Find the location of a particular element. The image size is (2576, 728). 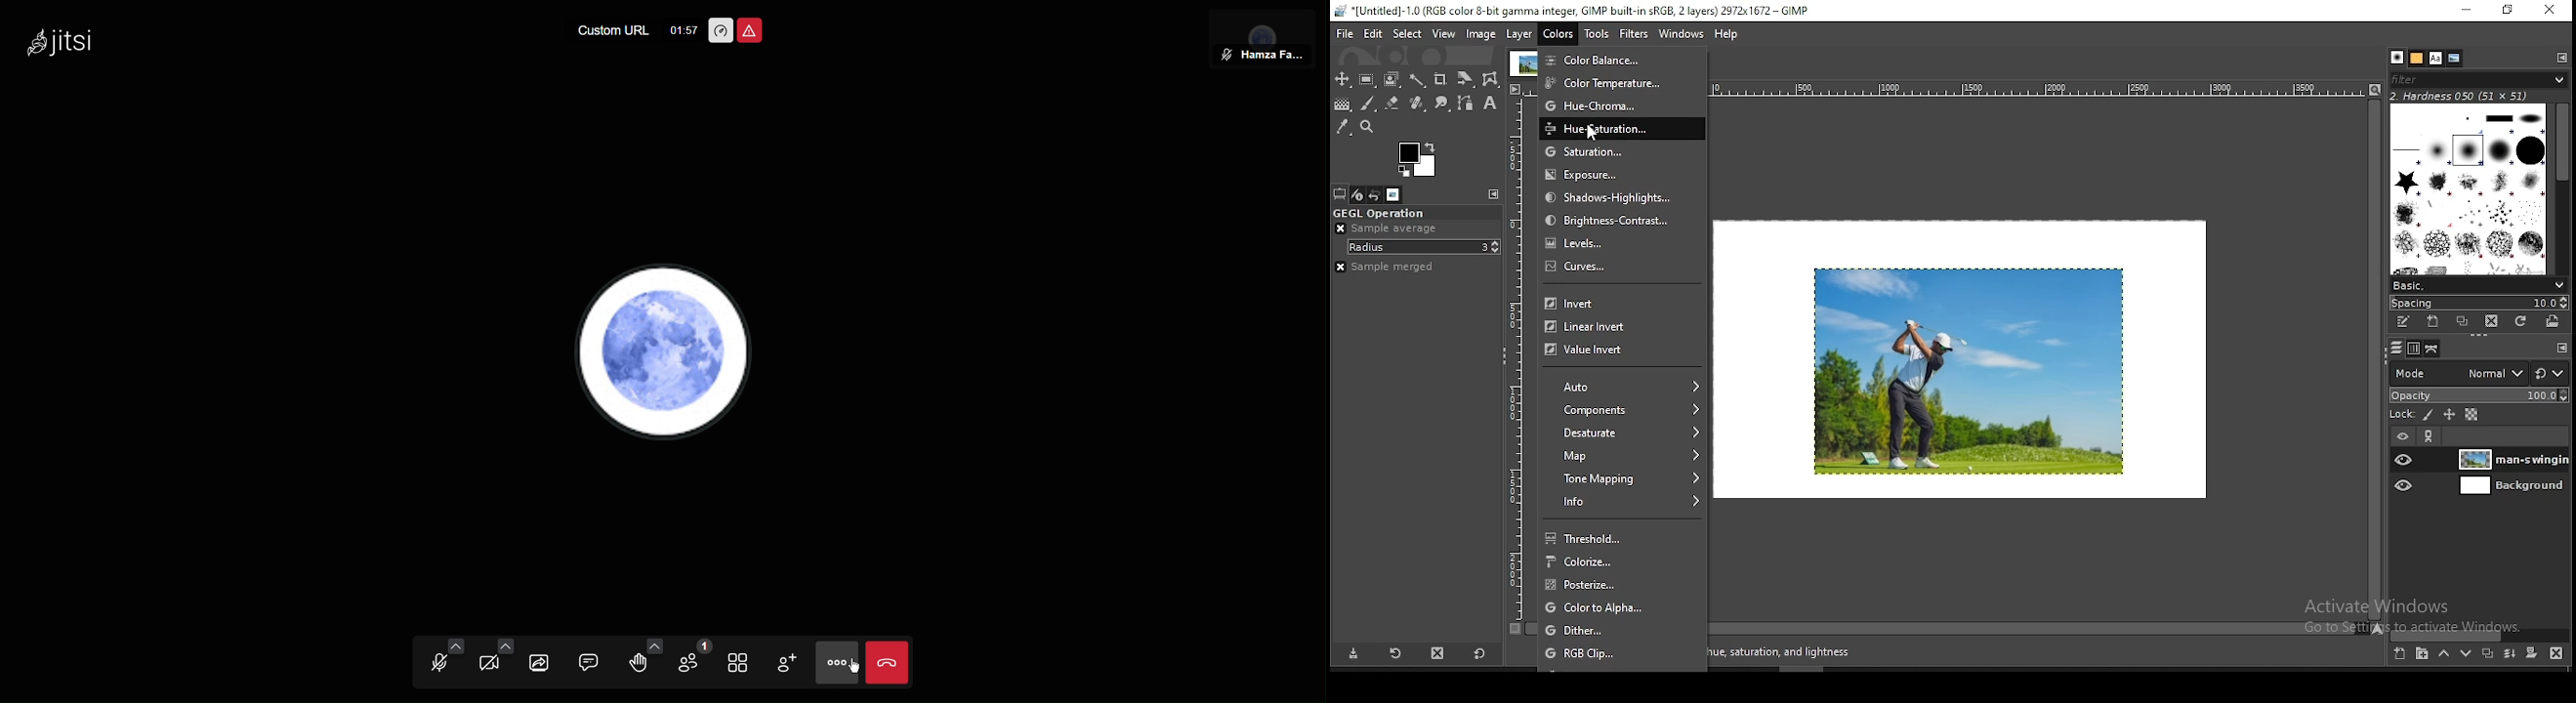

color picker tool is located at coordinates (1344, 126).